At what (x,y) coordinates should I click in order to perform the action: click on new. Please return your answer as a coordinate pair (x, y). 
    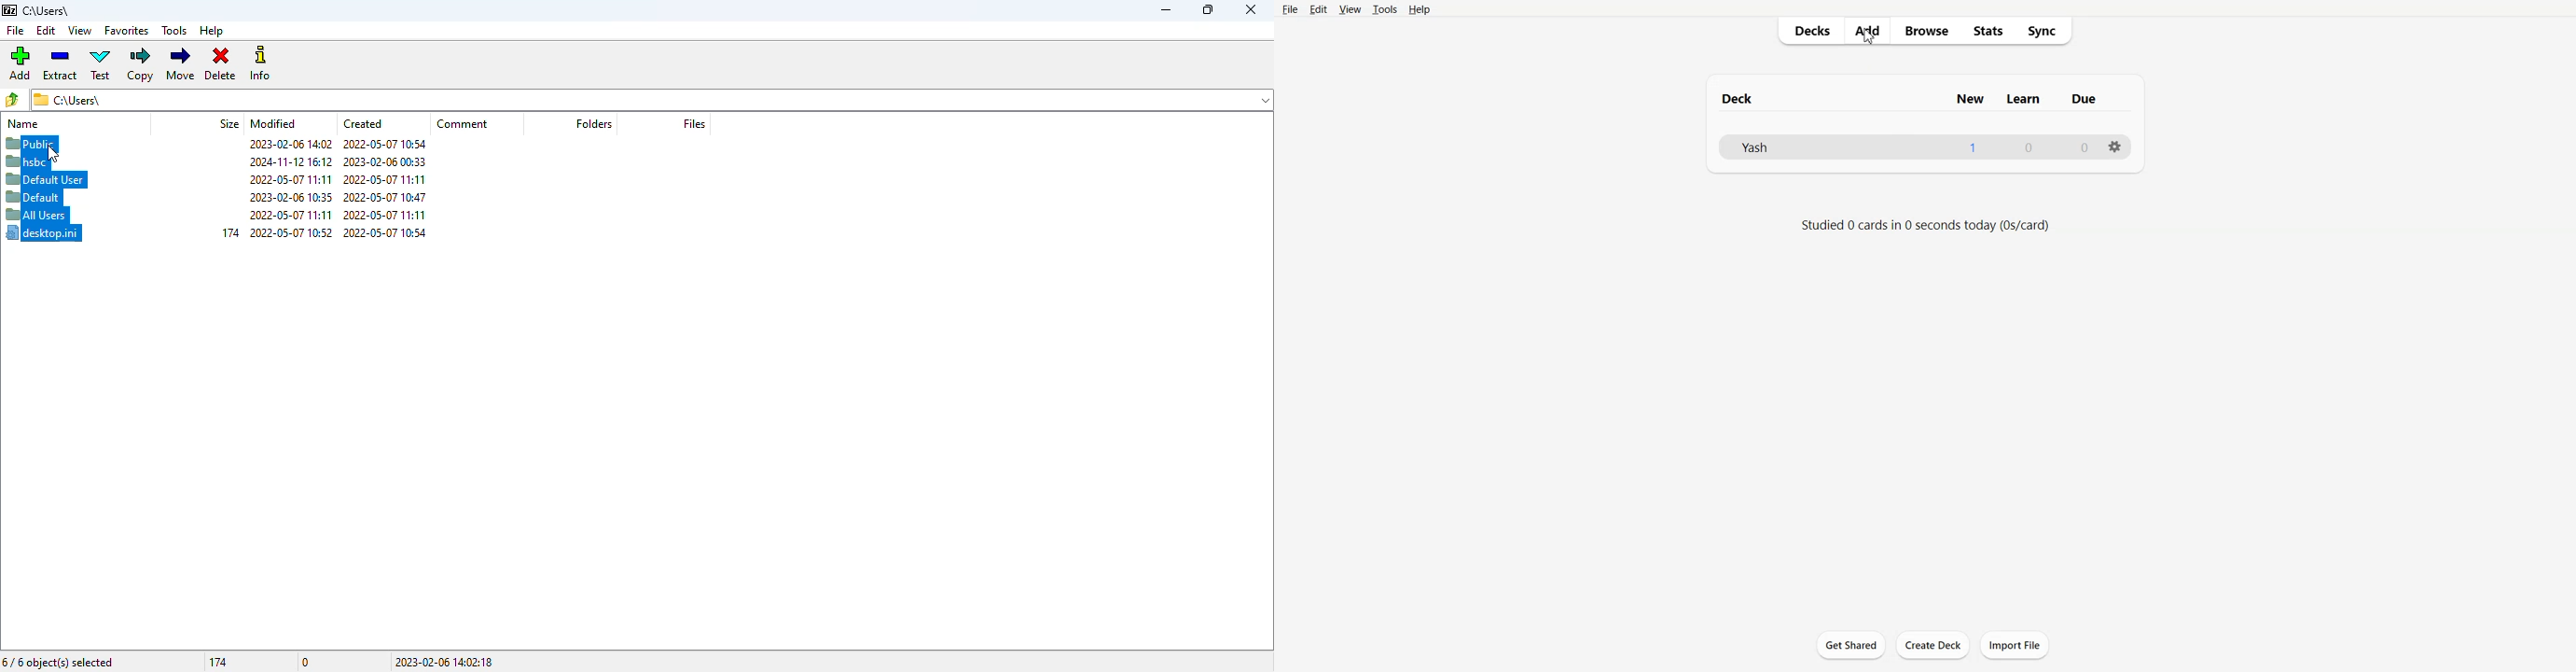
    Looking at the image, I should click on (1970, 99).